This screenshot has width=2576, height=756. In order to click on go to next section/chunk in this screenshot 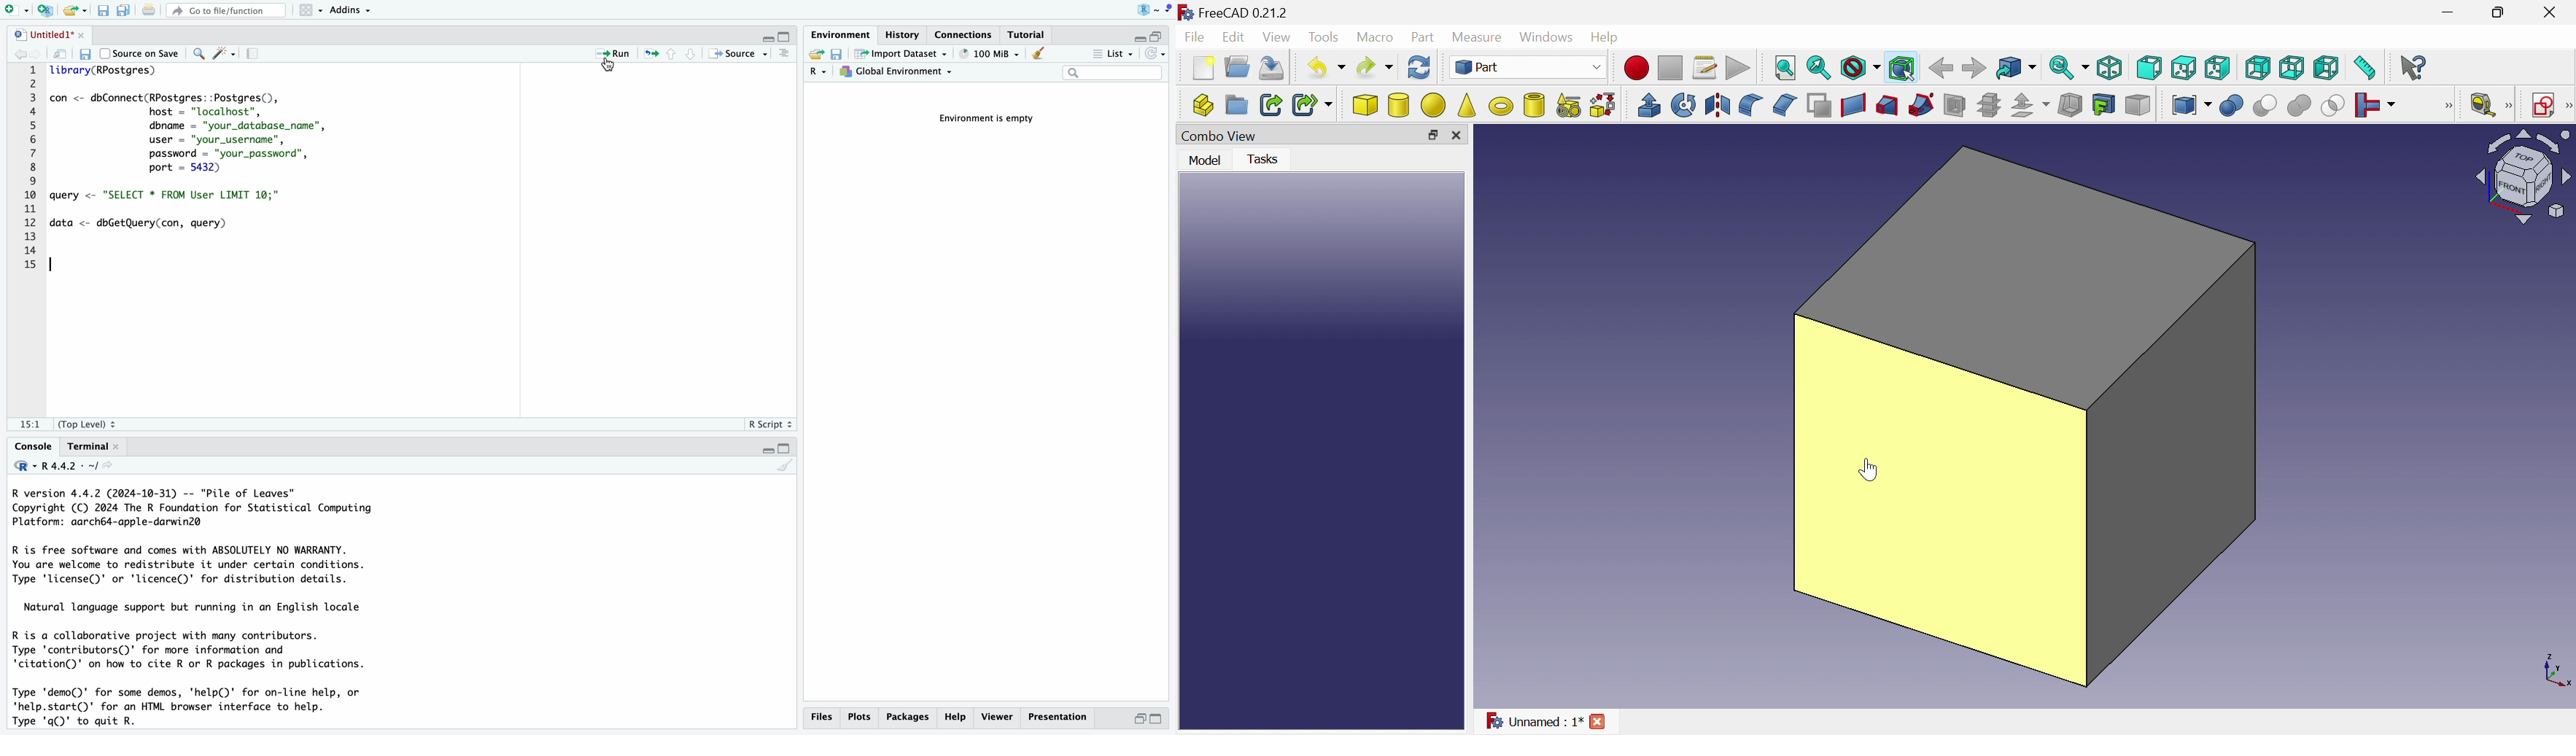, I will do `click(693, 58)`.